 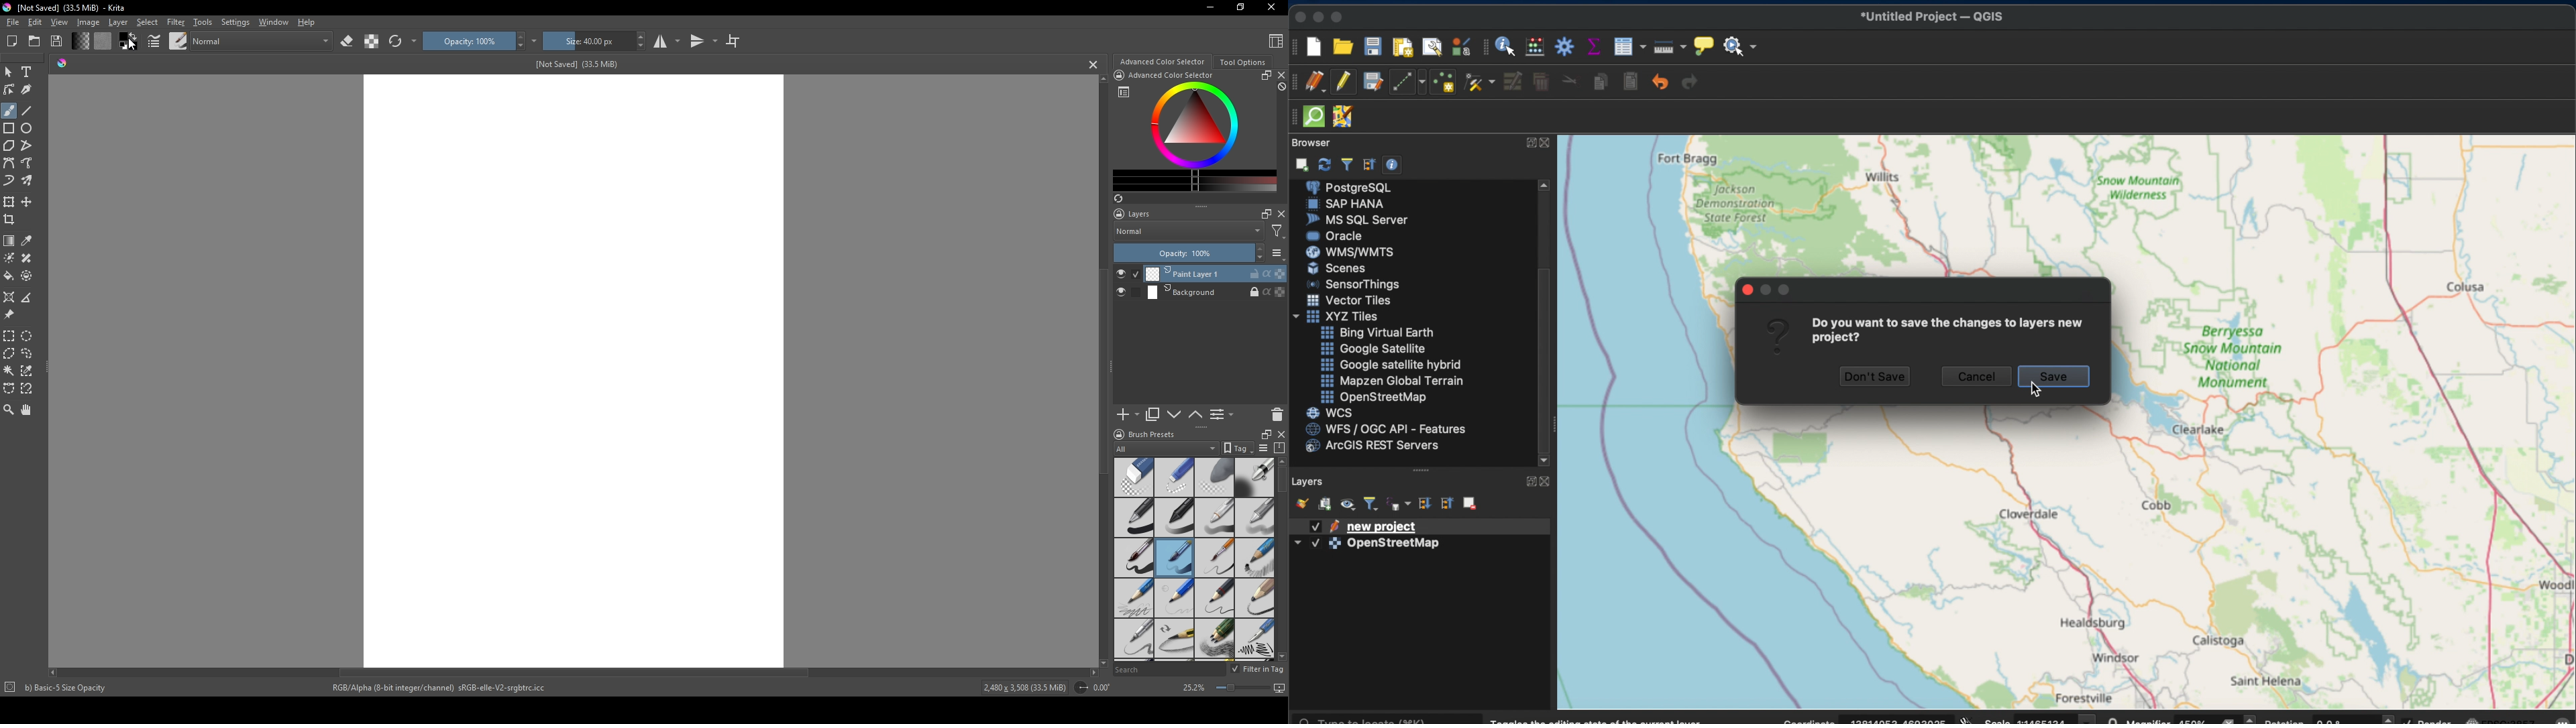 What do you see at coordinates (1371, 446) in the screenshot?
I see `arches rest servers` at bounding box center [1371, 446].